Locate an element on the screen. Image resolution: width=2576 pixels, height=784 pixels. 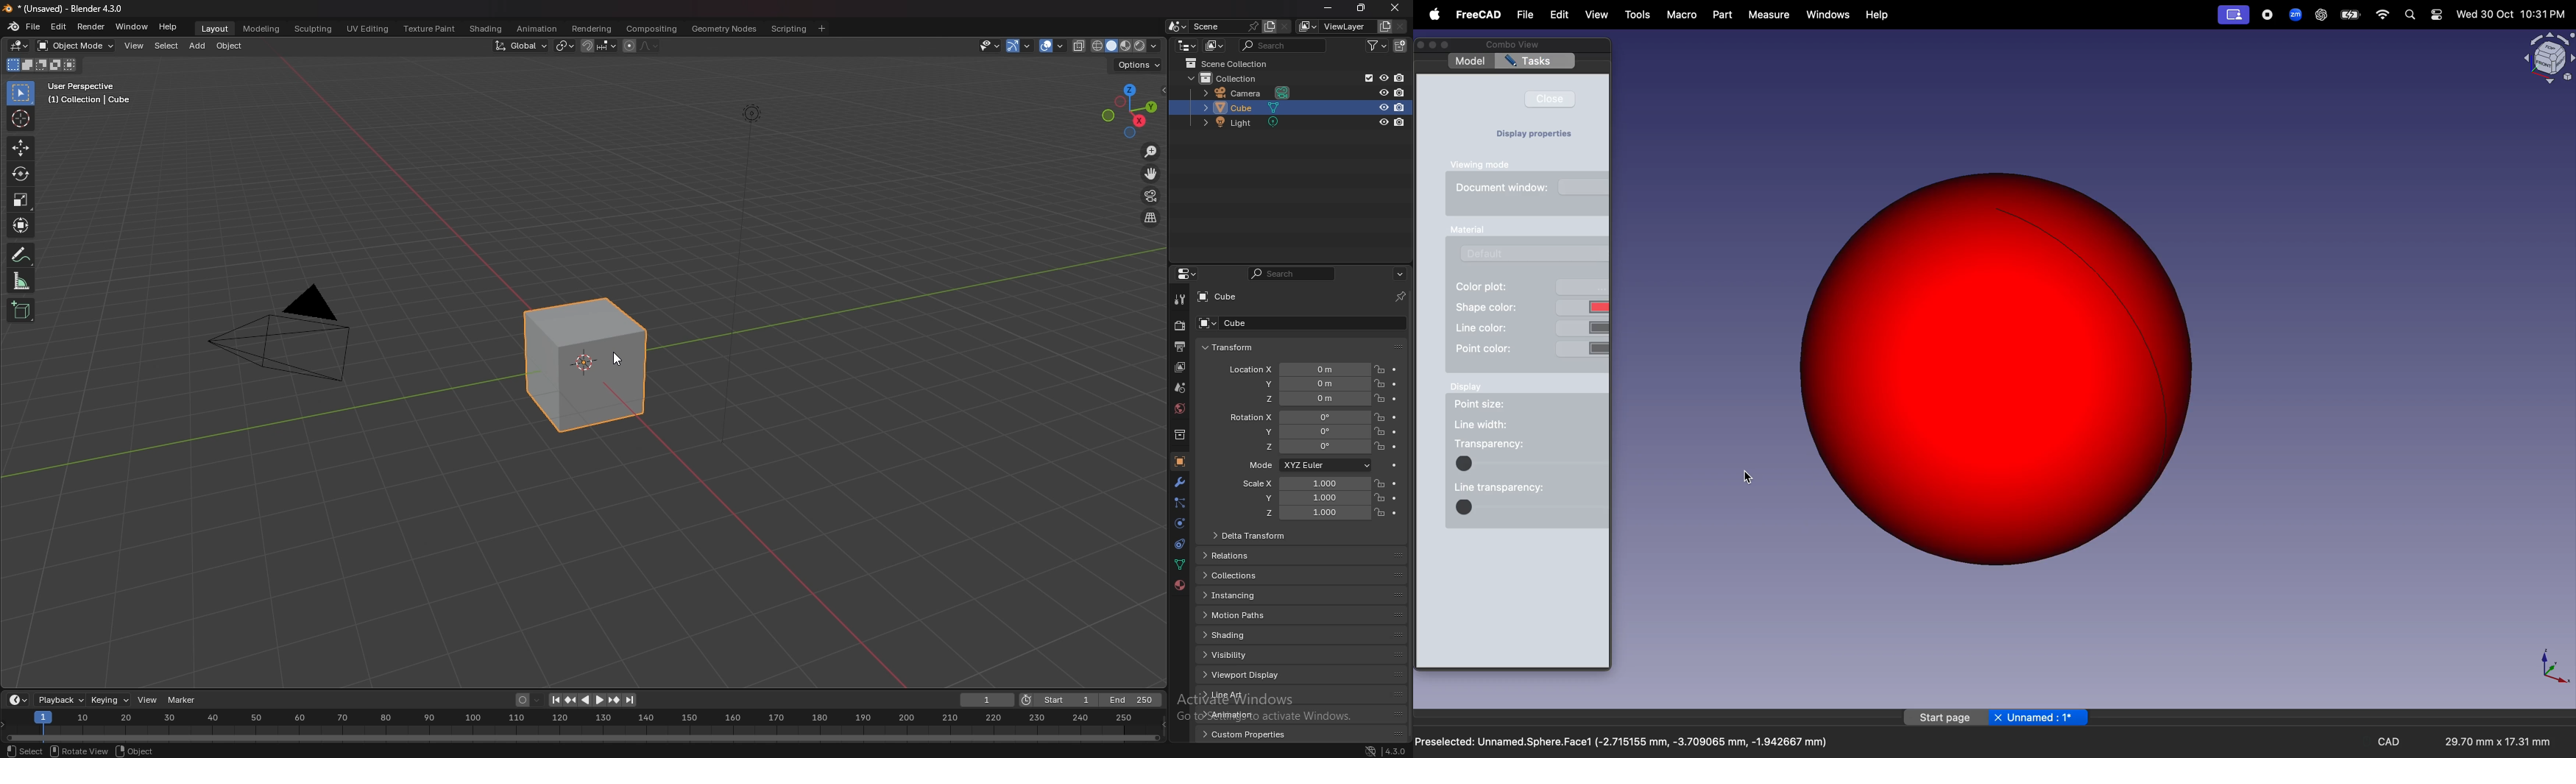
Wed 30 Oct 10:31 PM is located at coordinates (2510, 14).